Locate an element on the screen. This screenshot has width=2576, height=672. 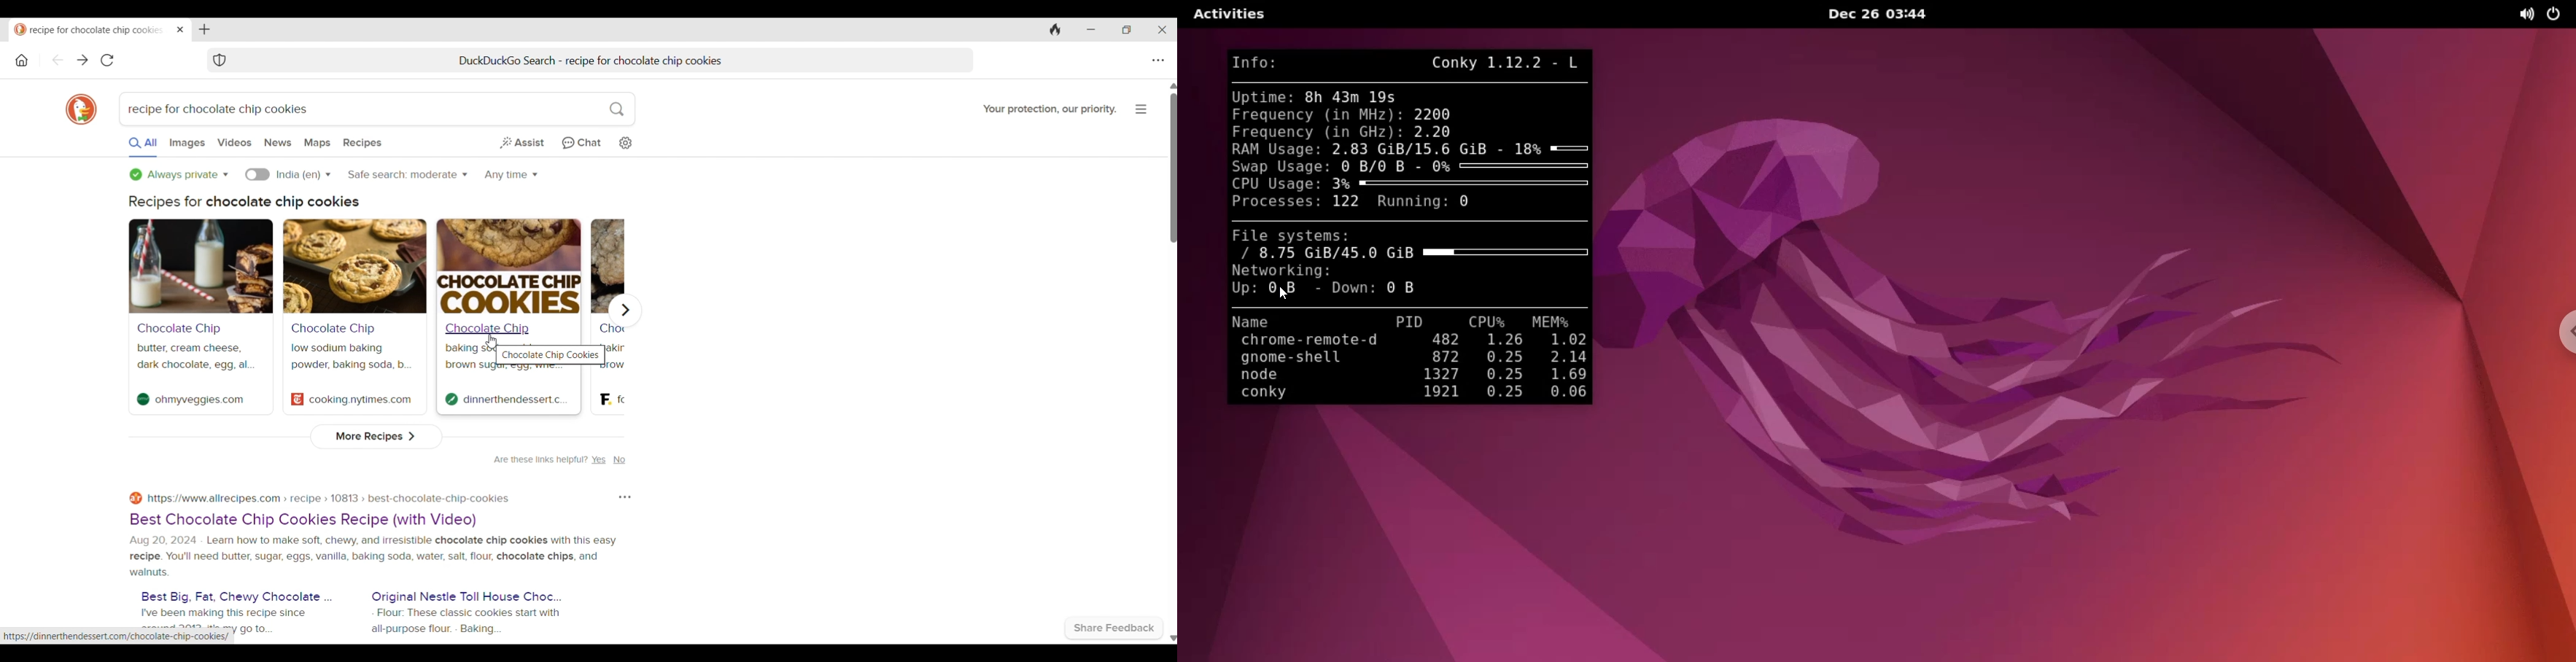
Quick slide to bottom is located at coordinates (1172, 639).